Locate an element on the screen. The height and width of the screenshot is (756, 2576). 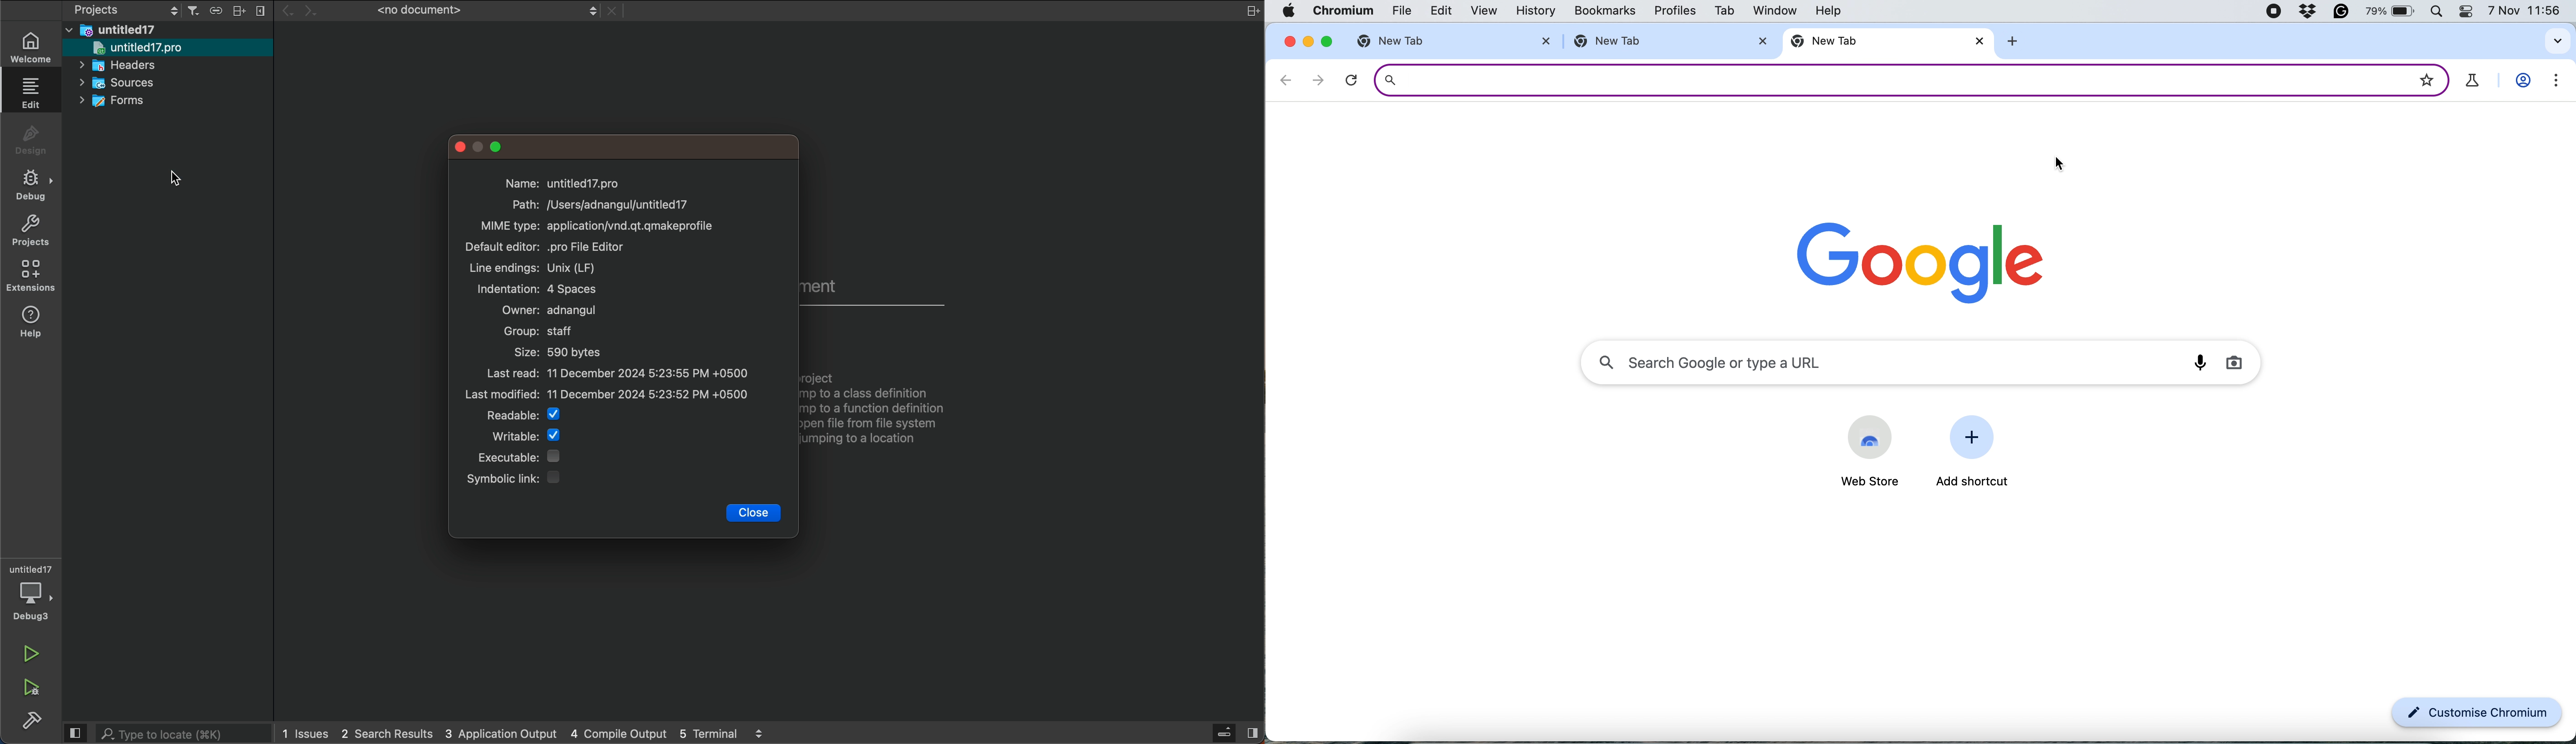
search all tabs is located at coordinates (2558, 41).